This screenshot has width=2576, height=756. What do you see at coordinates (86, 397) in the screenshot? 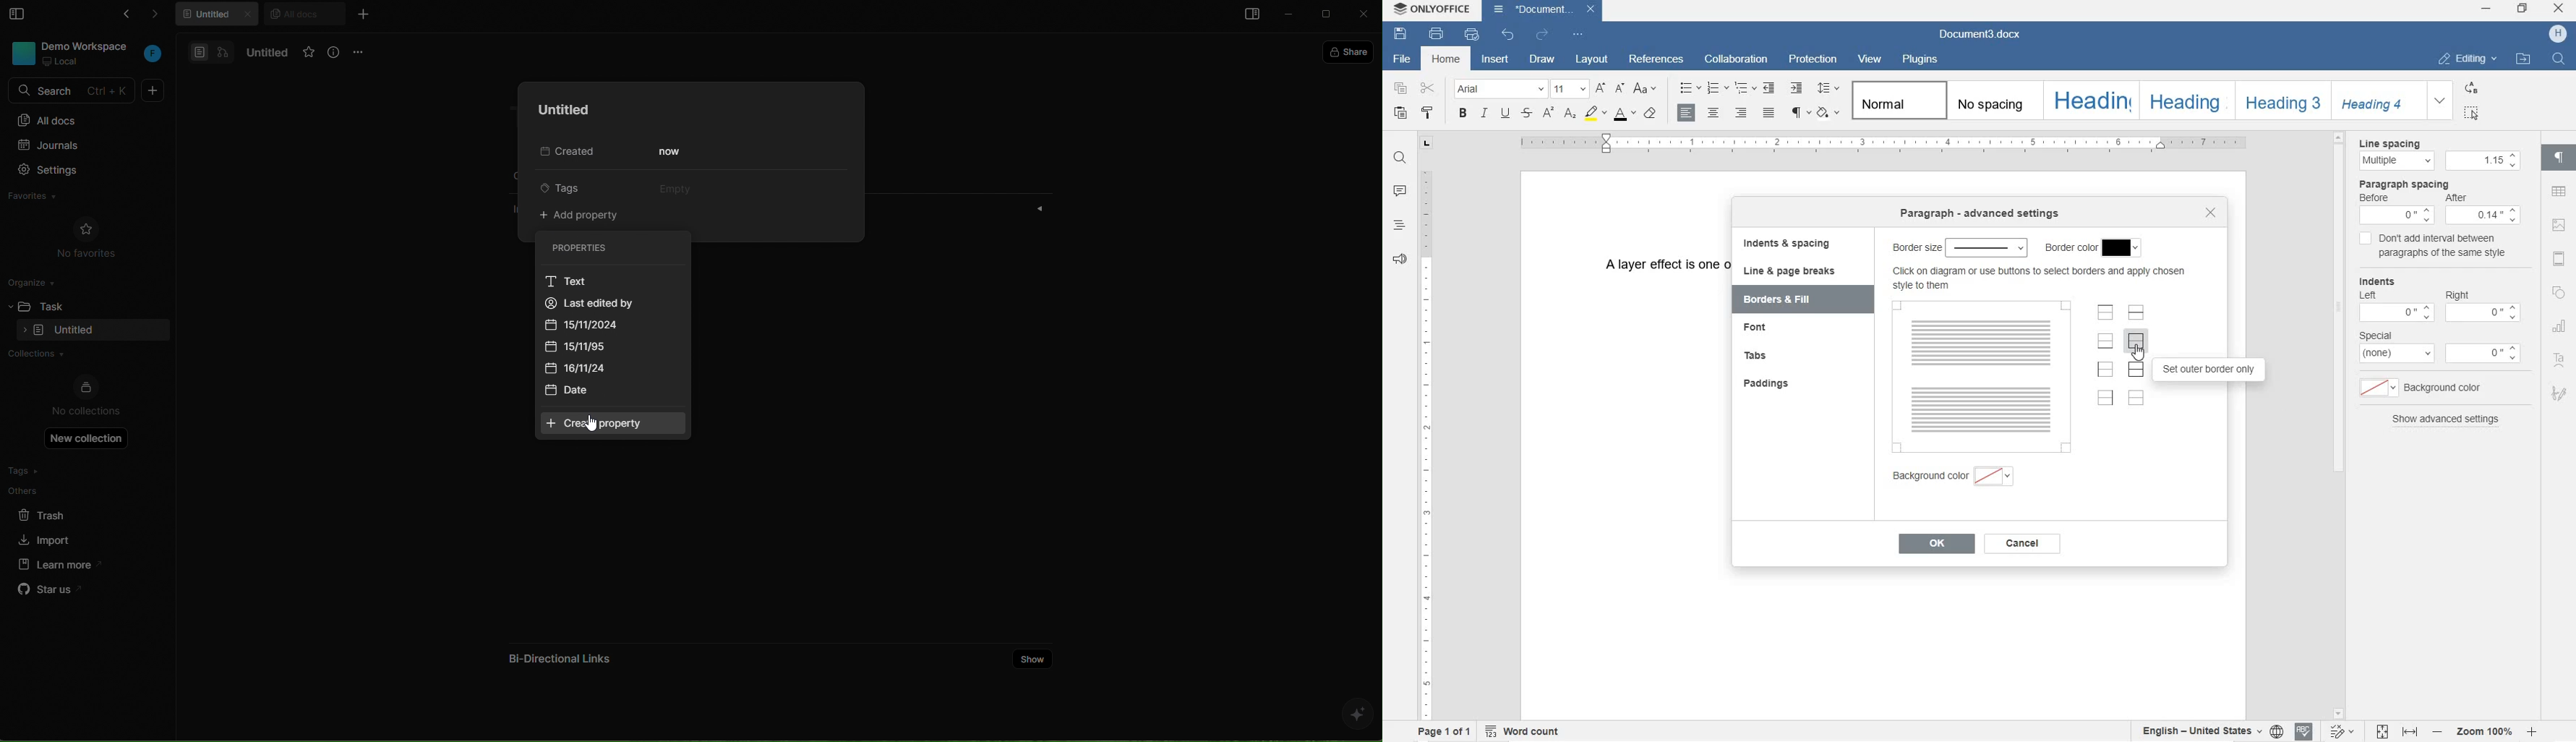
I see `no collections` at bounding box center [86, 397].